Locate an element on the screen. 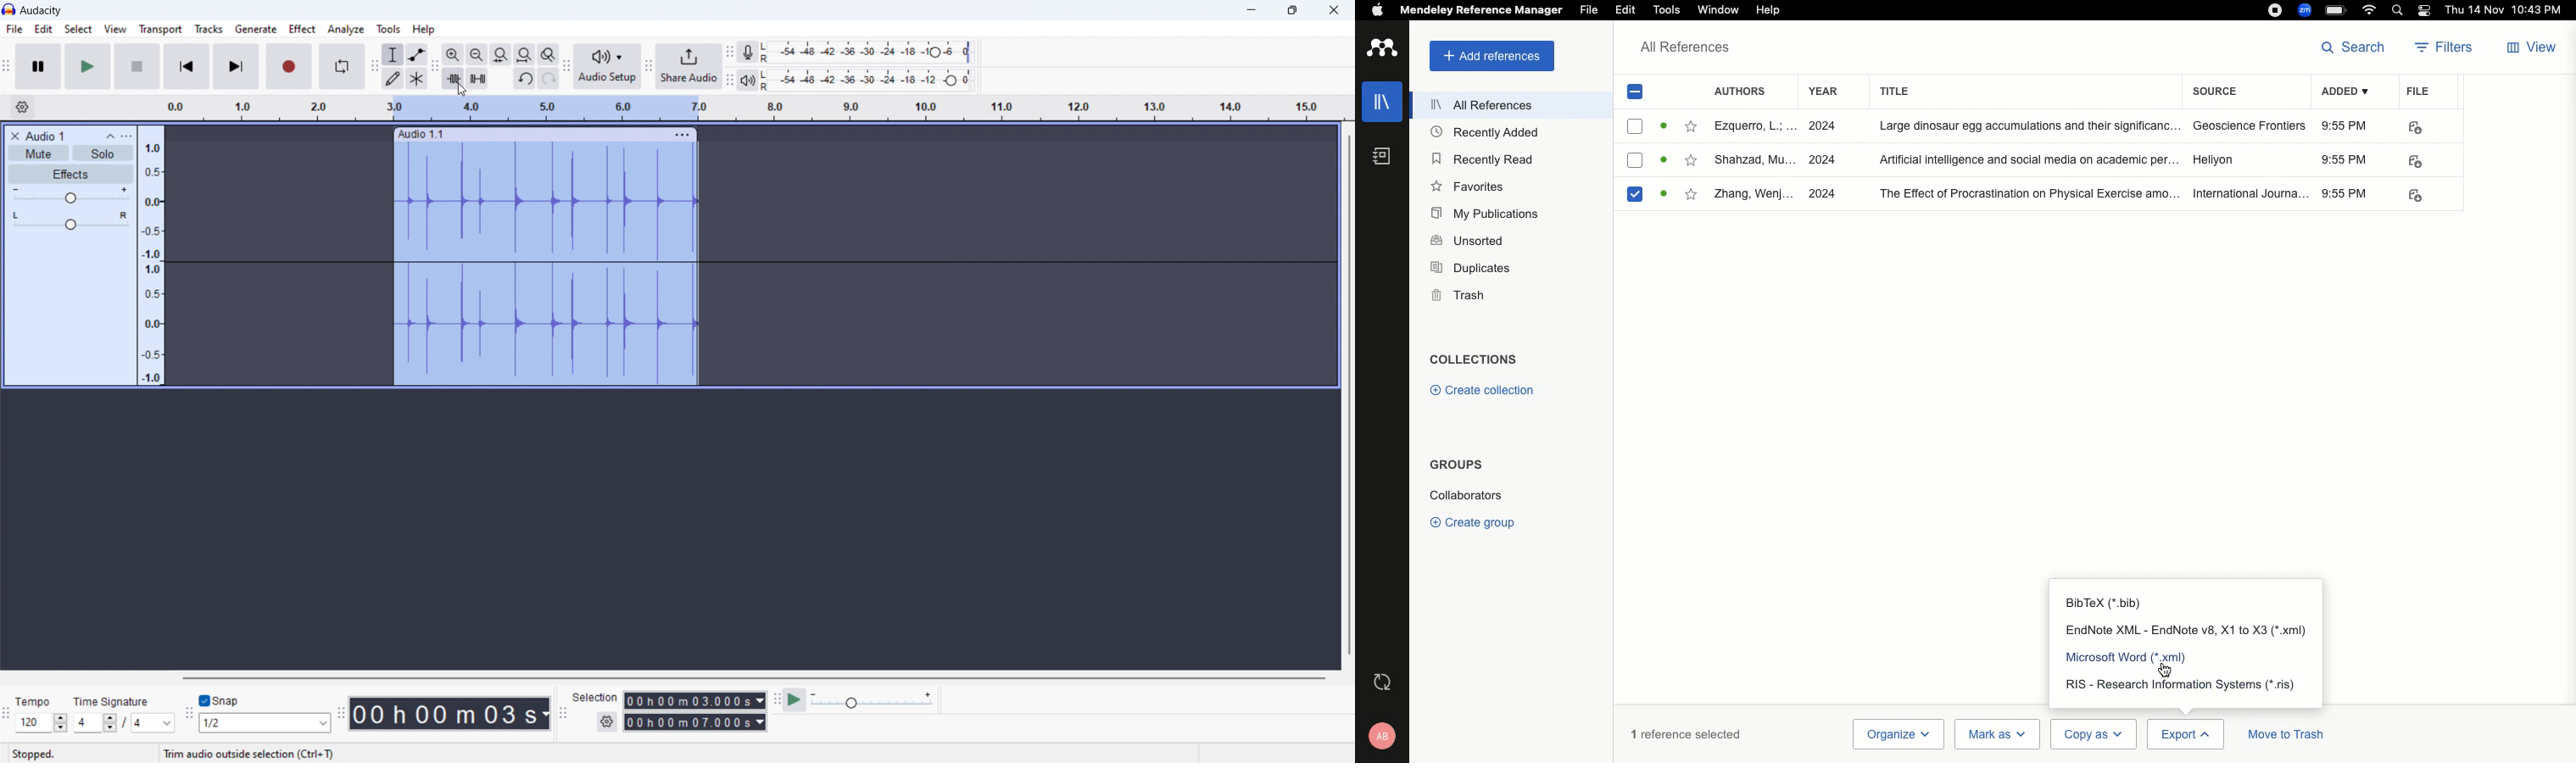  Internet is located at coordinates (2369, 10).